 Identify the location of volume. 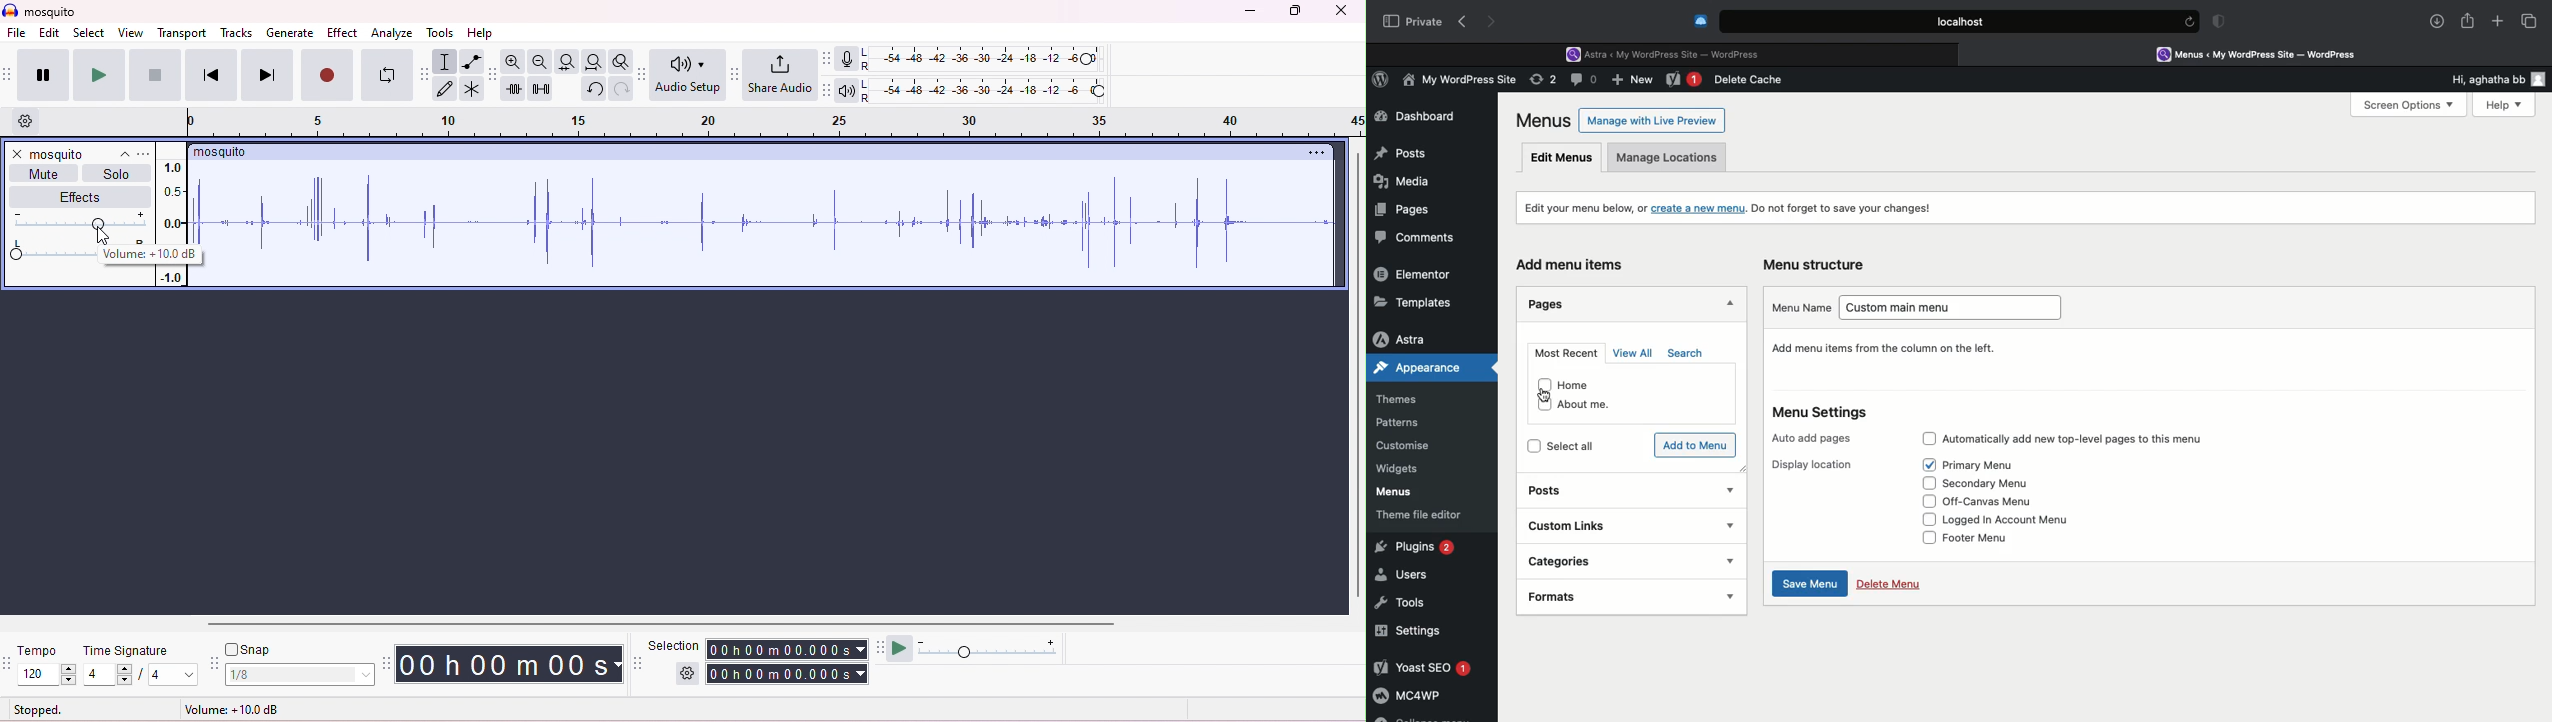
(79, 222).